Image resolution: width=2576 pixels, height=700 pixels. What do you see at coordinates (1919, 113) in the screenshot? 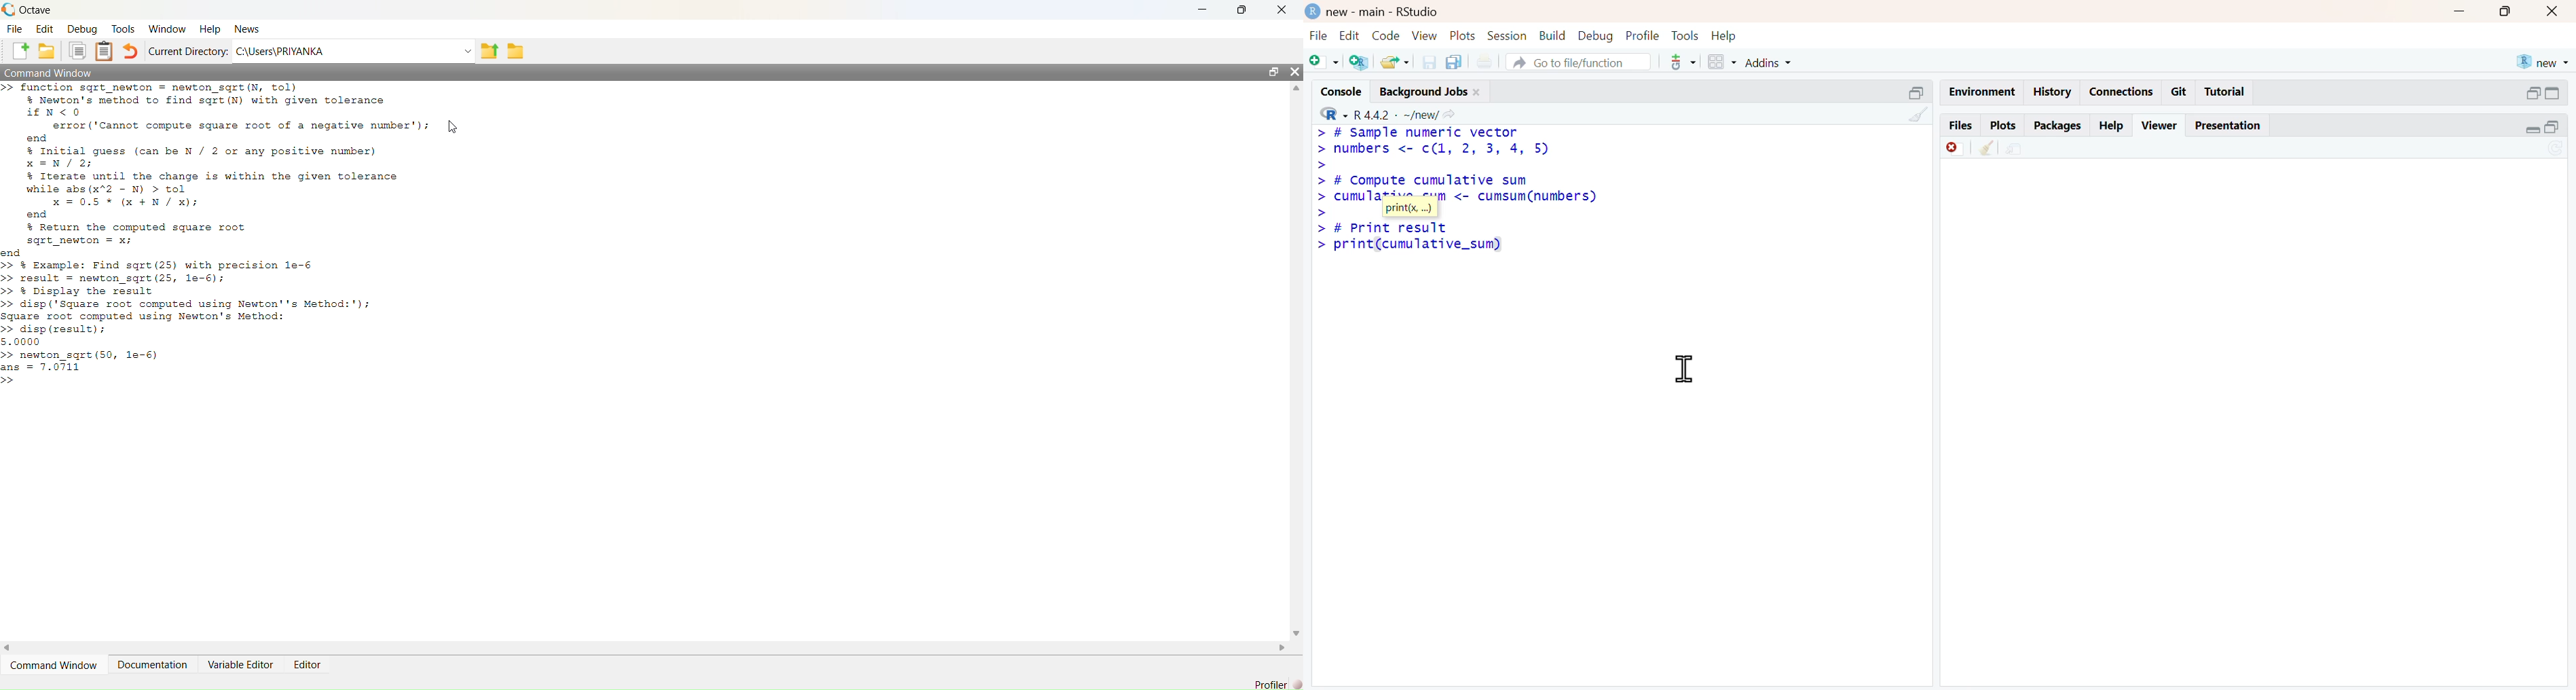
I see `clear console` at bounding box center [1919, 113].